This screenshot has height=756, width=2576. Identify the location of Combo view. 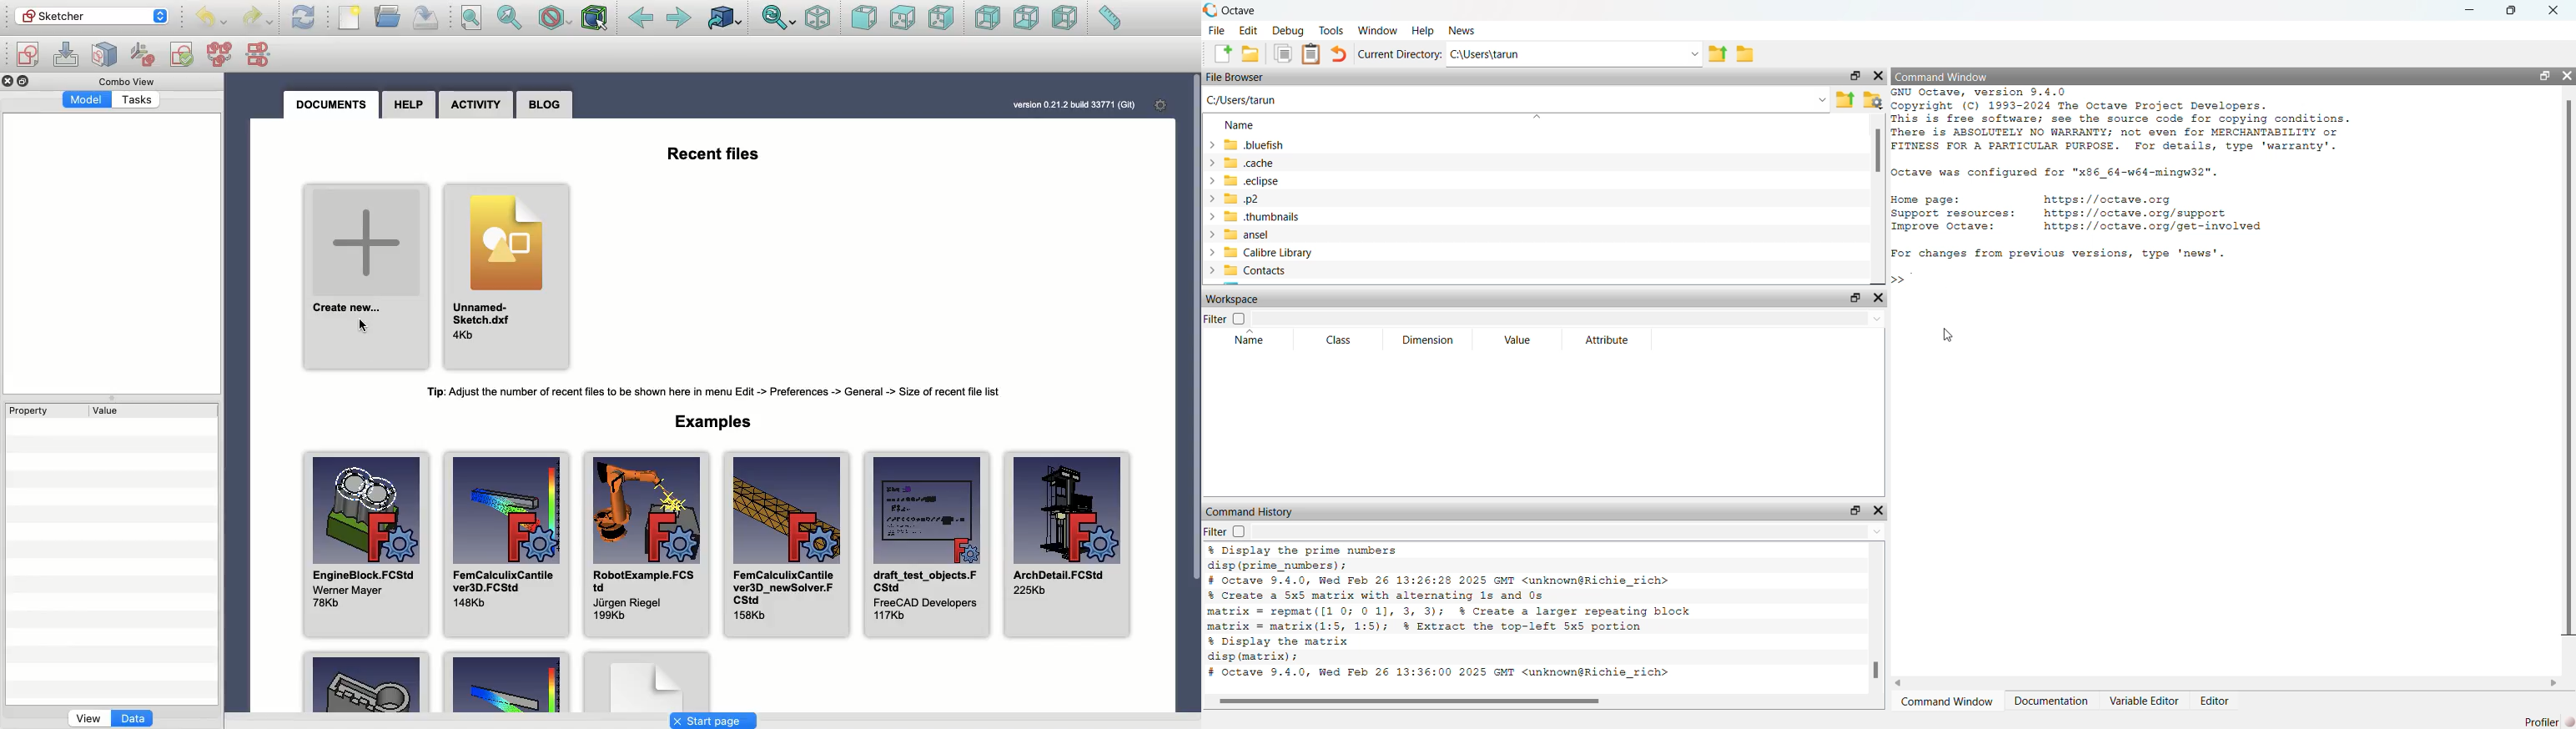
(126, 83).